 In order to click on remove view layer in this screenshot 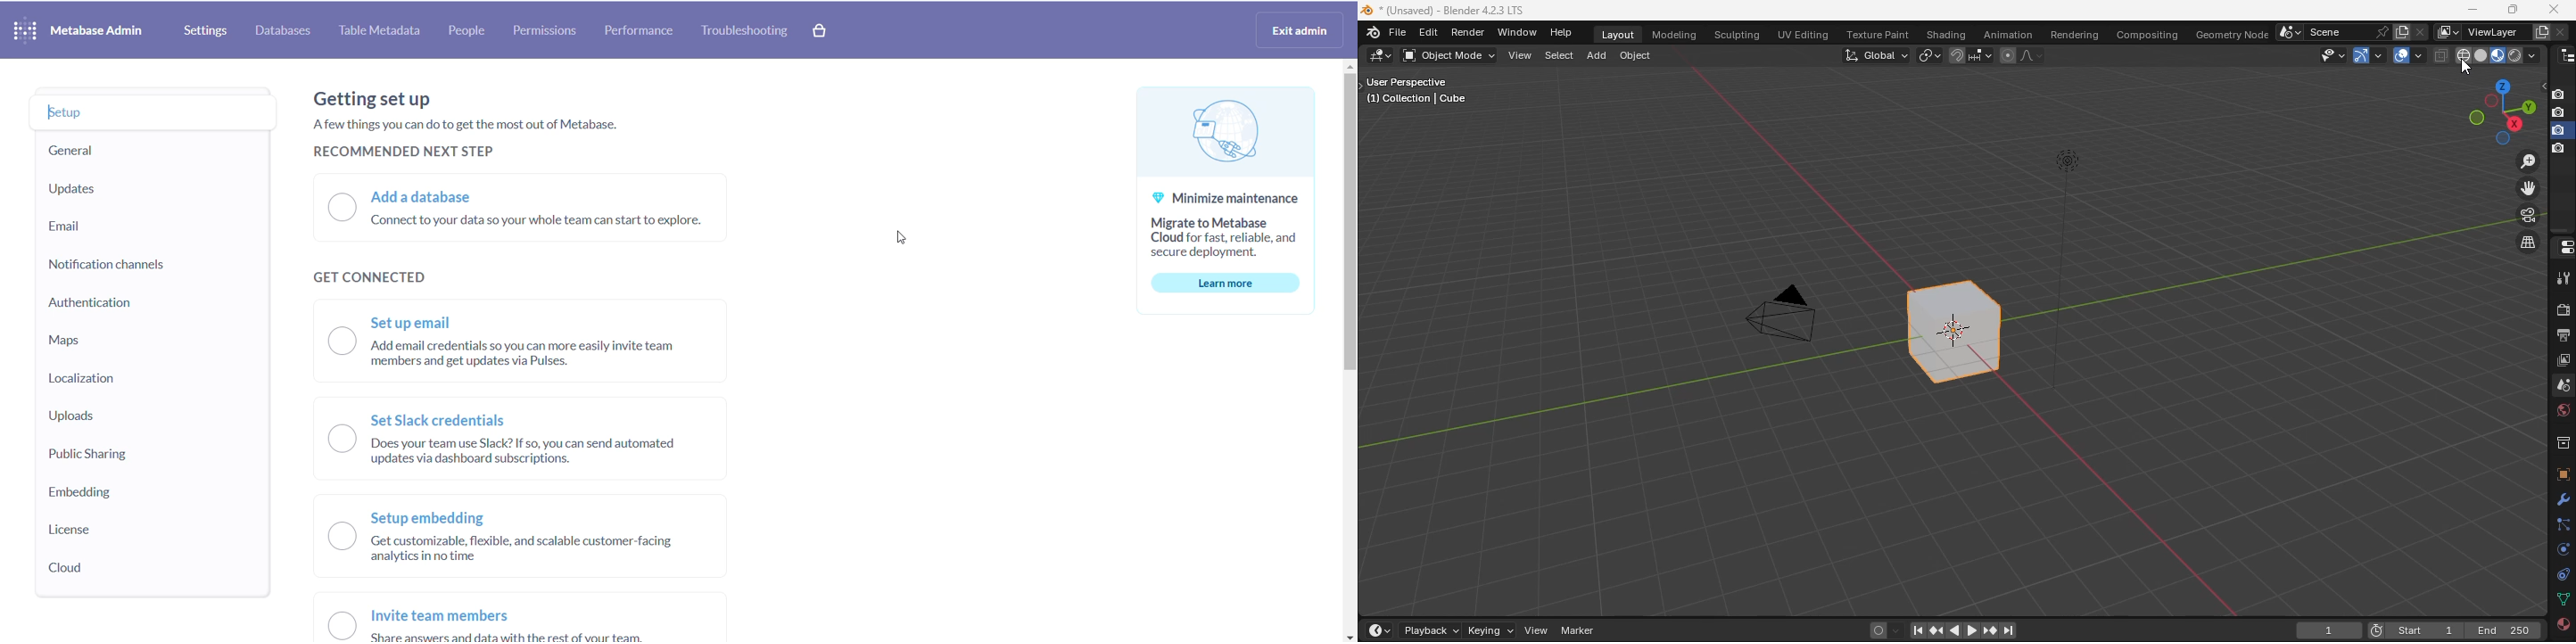, I will do `click(2561, 33)`.